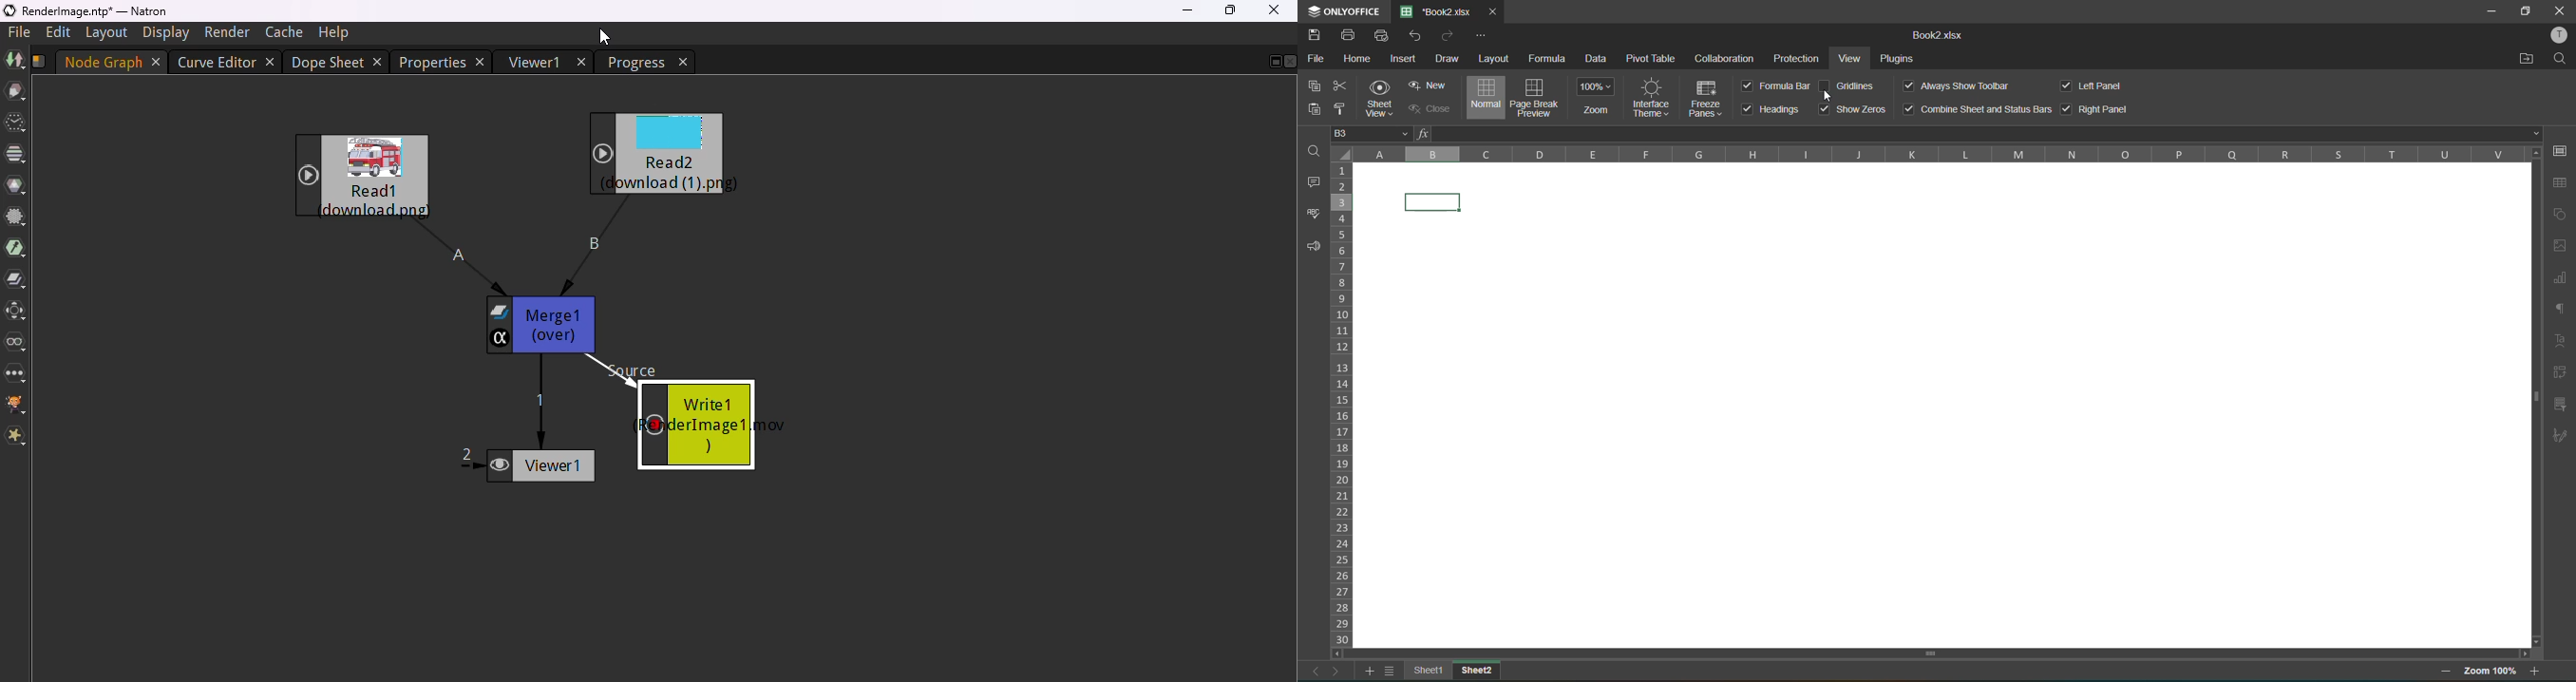 This screenshot has height=700, width=2576. Describe the element at coordinates (1932, 654) in the screenshot. I see `scrollbar` at that location.